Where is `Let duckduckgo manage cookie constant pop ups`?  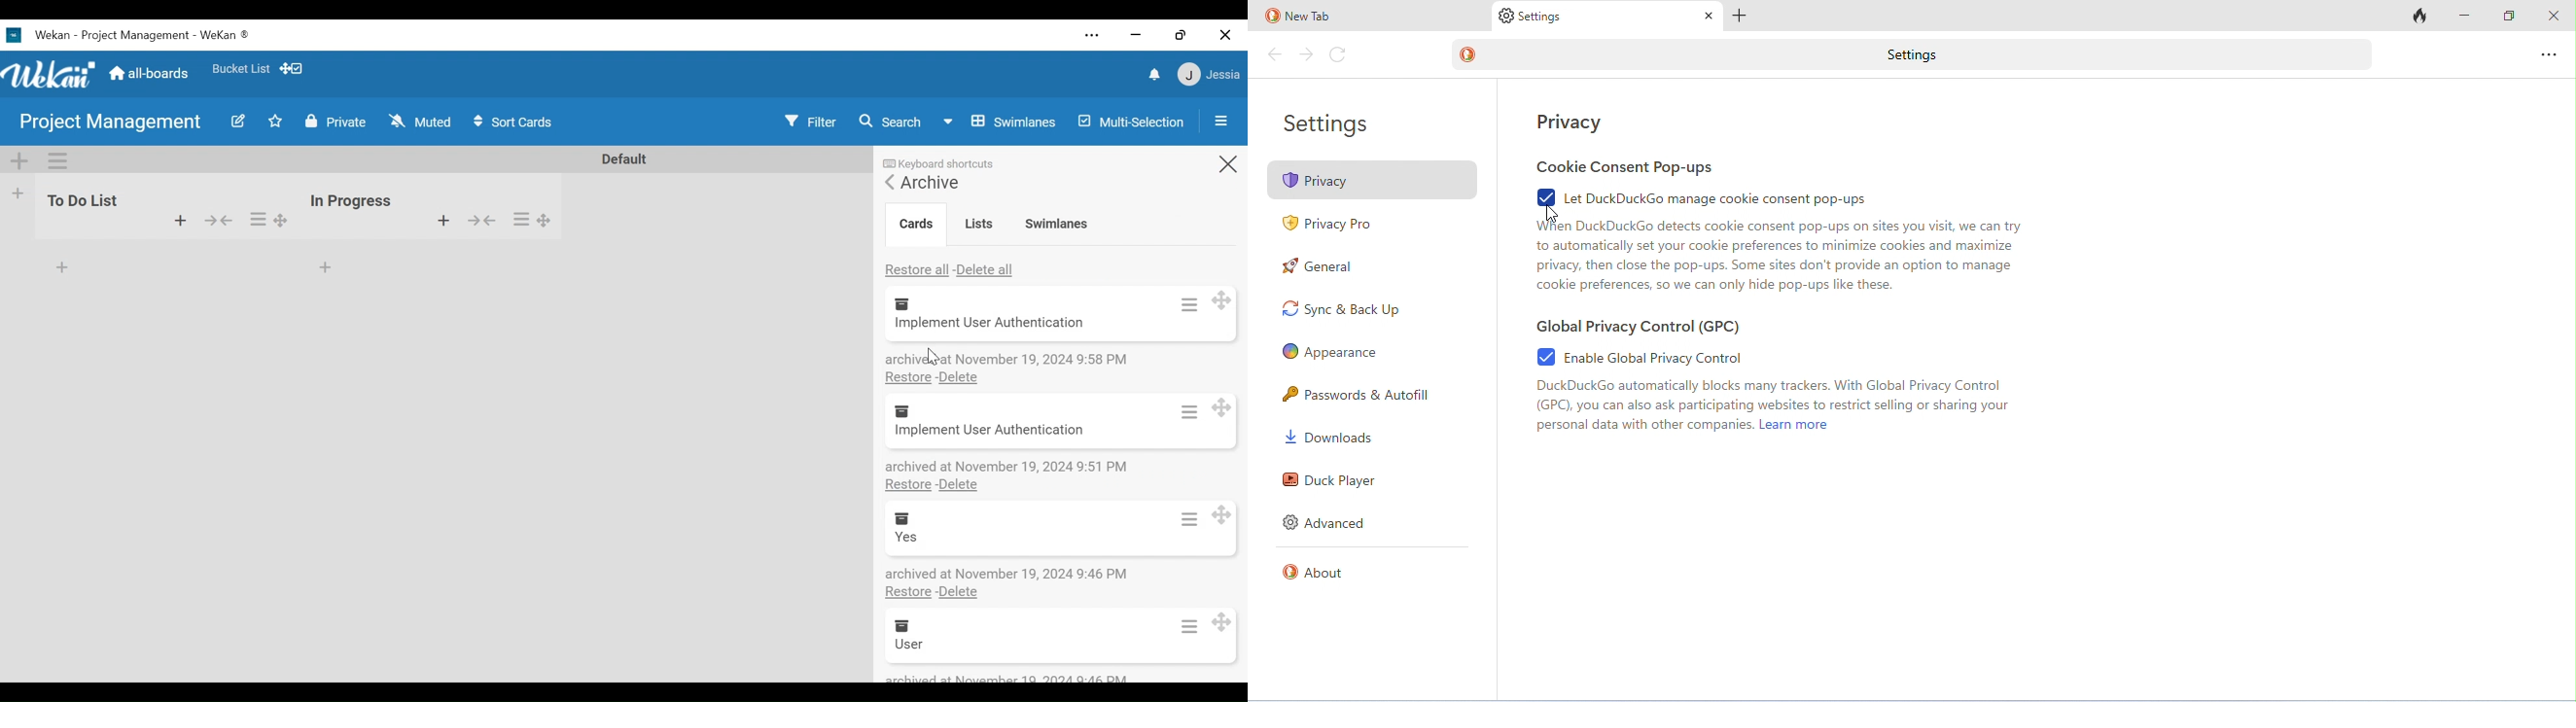 Let duckduckgo manage cookie constant pop ups is located at coordinates (1705, 197).